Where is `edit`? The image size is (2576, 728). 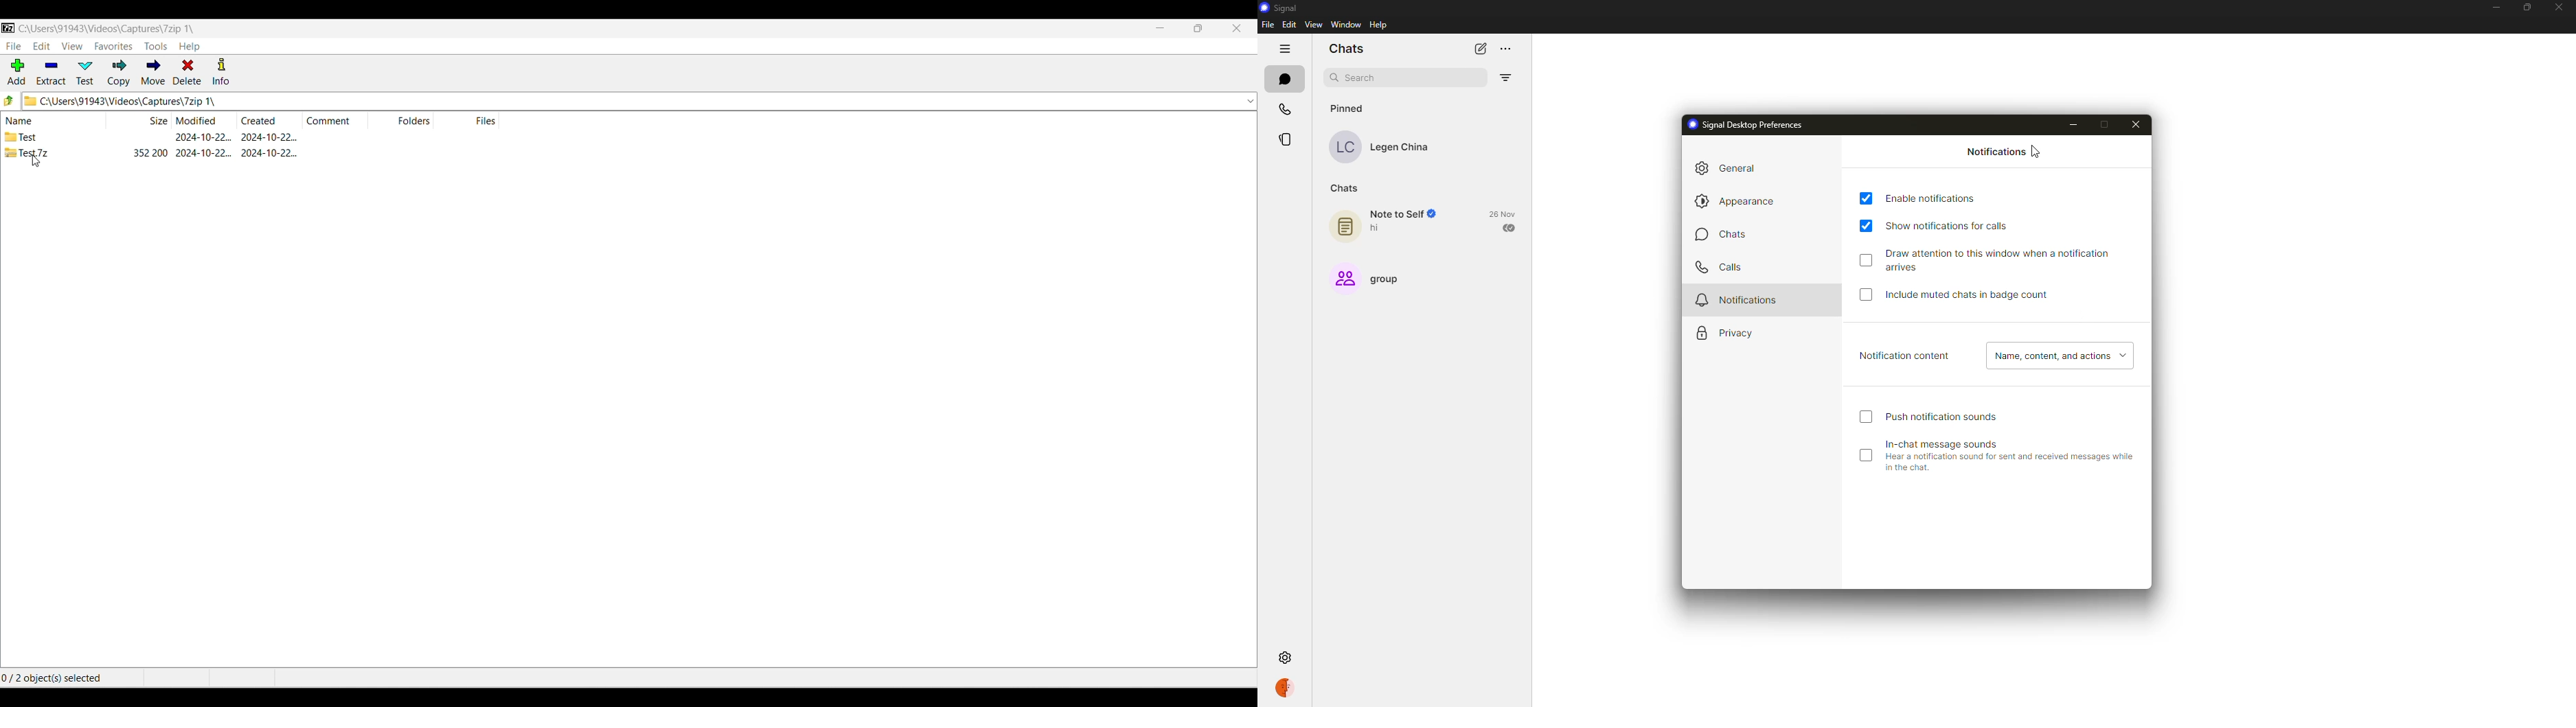
edit is located at coordinates (1288, 24).